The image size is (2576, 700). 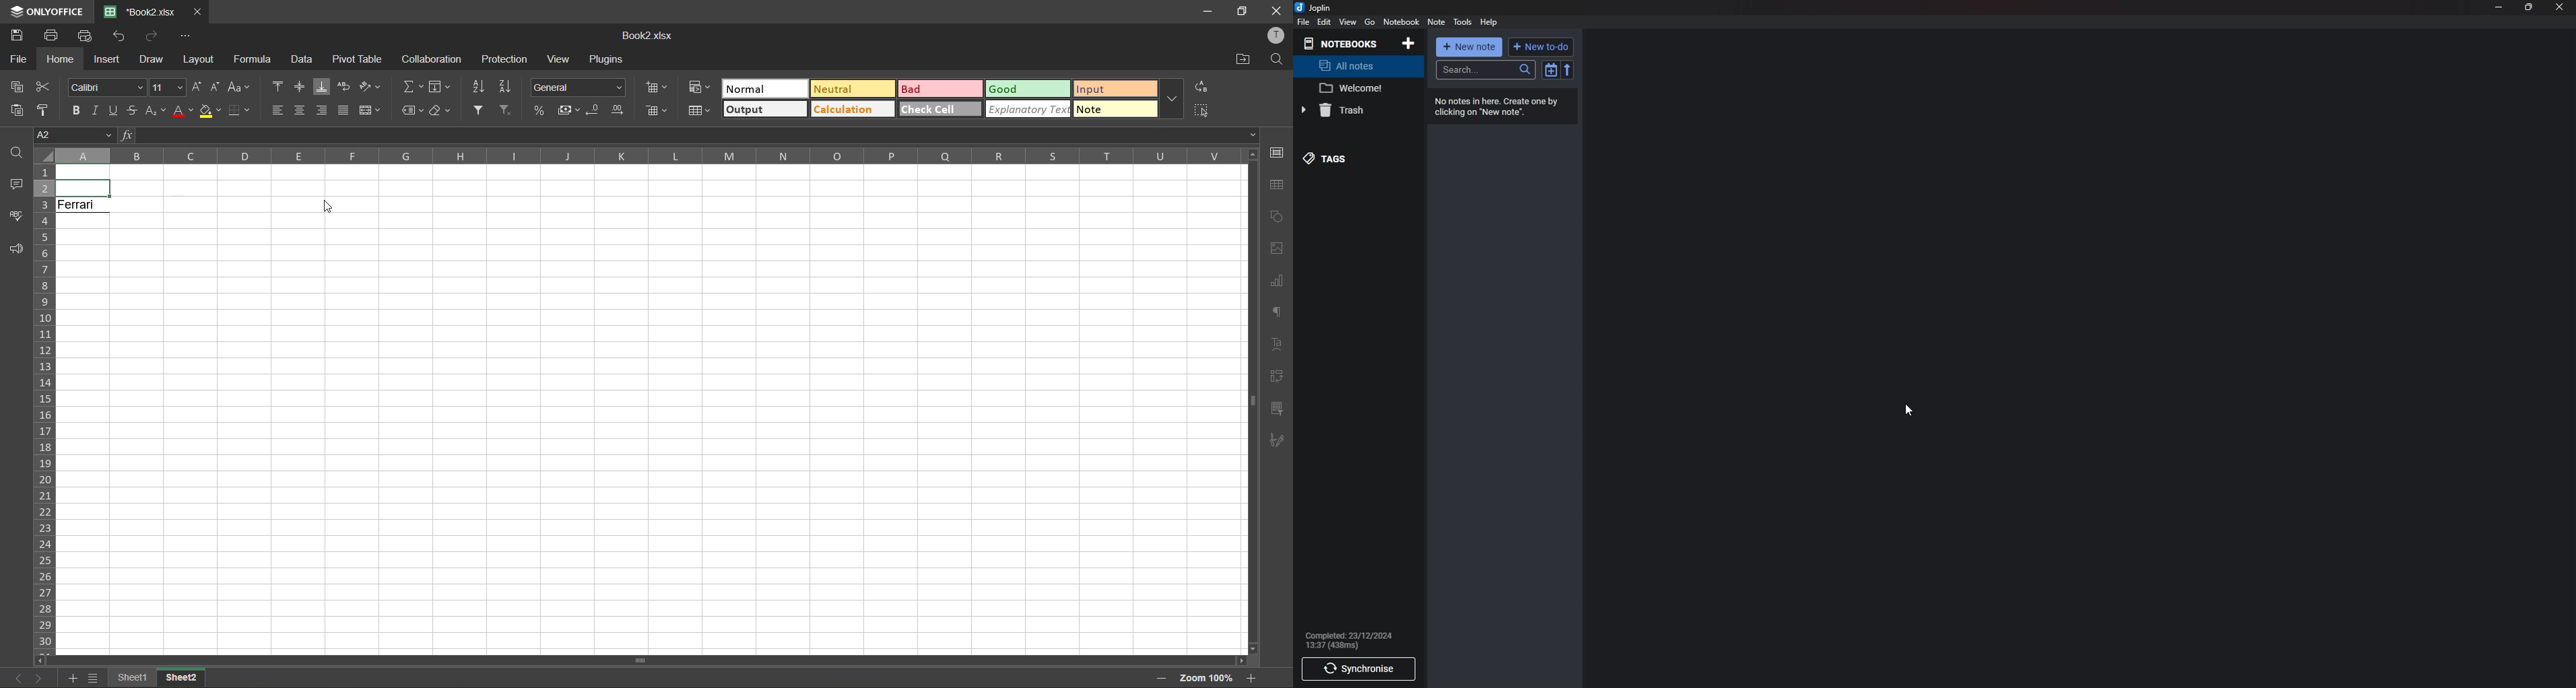 What do you see at coordinates (442, 112) in the screenshot?
I see `clear` at bounding box center [442, 112].